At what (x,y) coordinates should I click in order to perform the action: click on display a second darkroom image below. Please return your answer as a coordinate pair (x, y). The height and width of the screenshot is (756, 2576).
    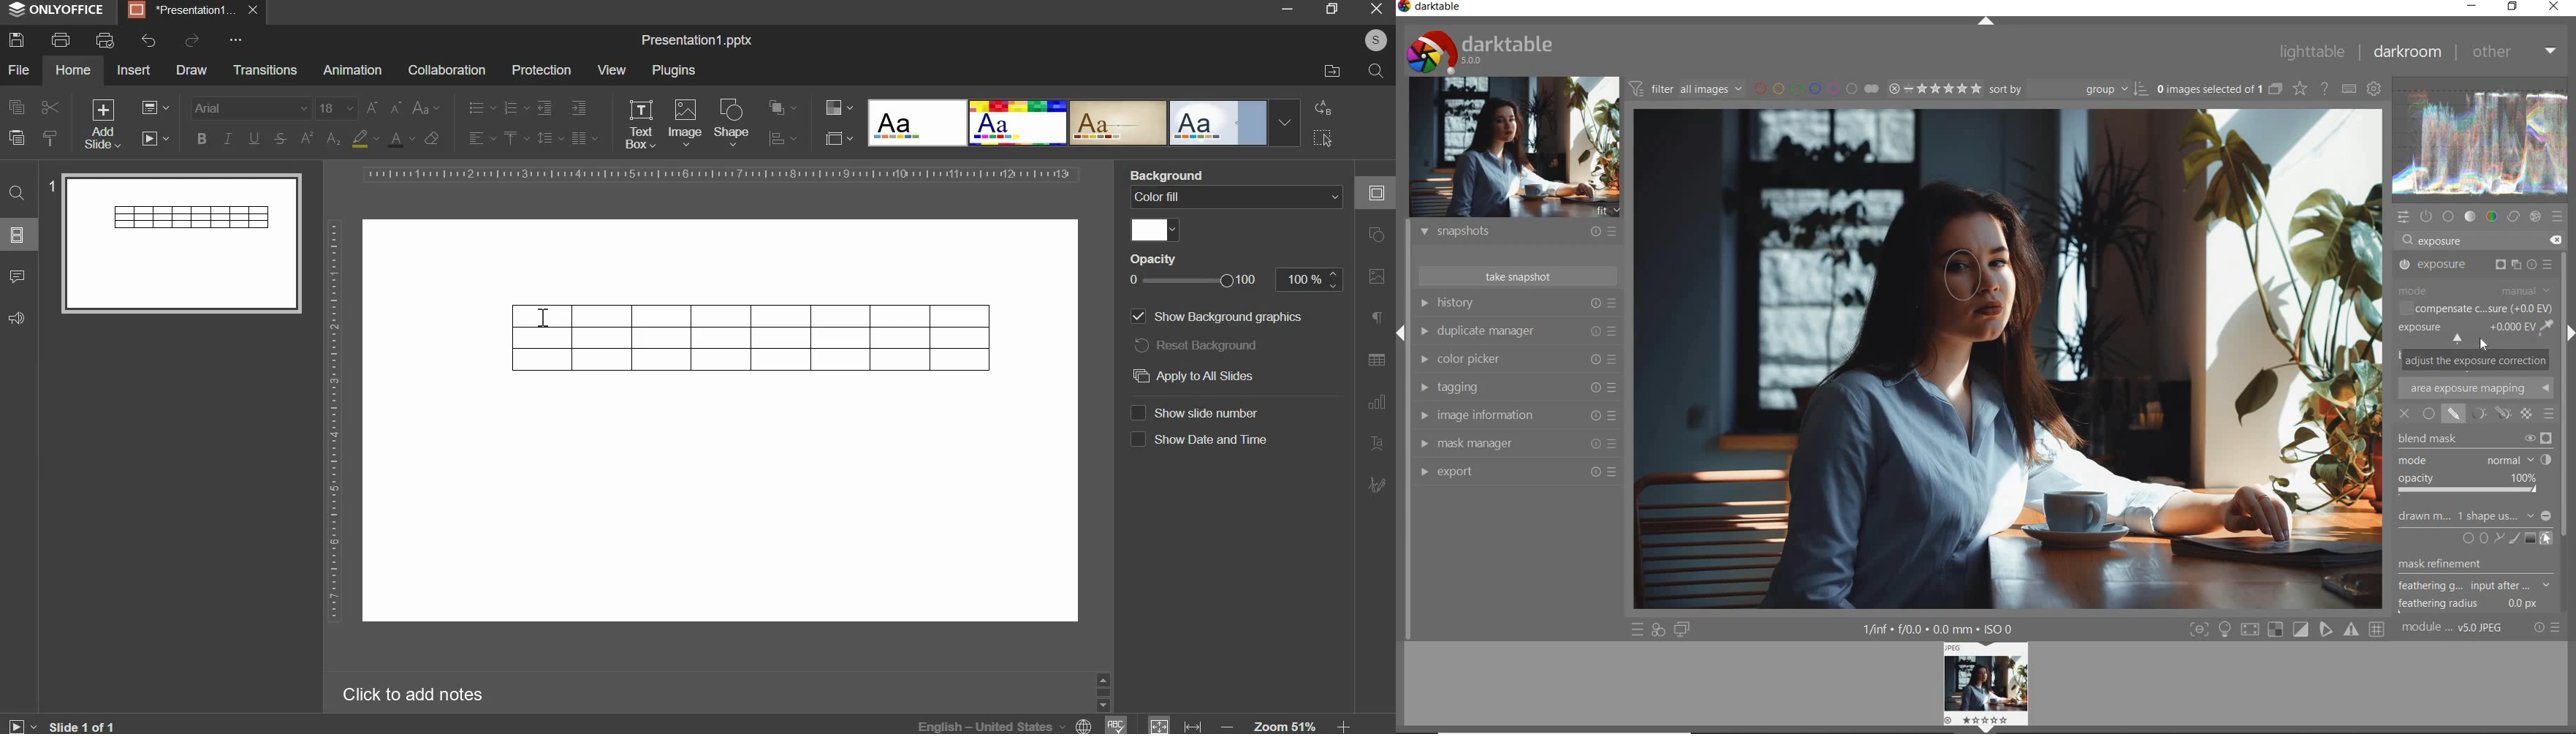
    Looking at the image, I should click on (1683, 630).